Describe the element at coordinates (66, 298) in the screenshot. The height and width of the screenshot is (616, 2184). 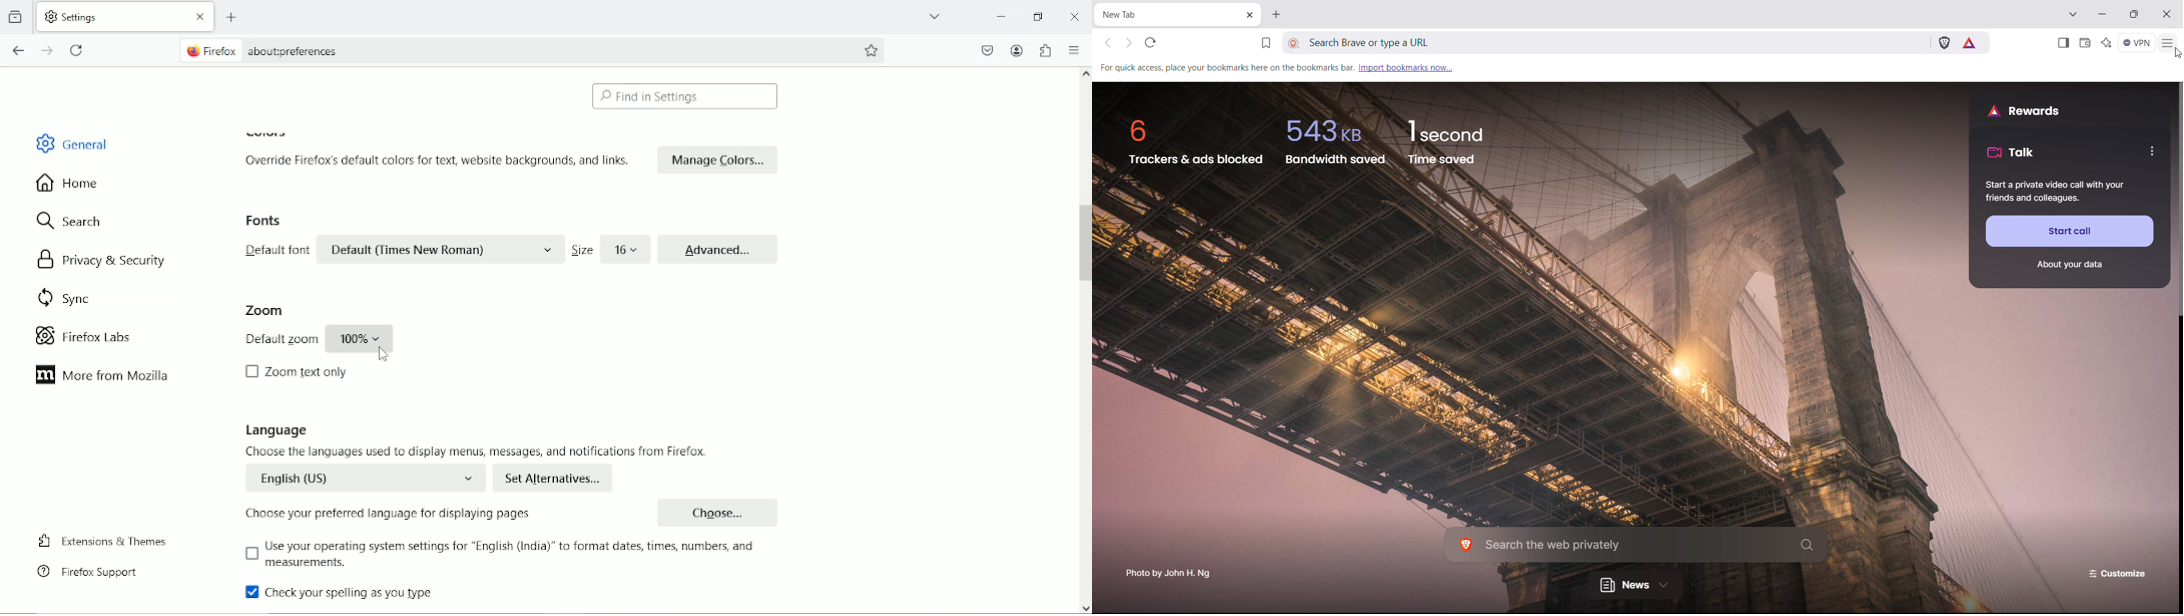
I see `Sync` at that location.